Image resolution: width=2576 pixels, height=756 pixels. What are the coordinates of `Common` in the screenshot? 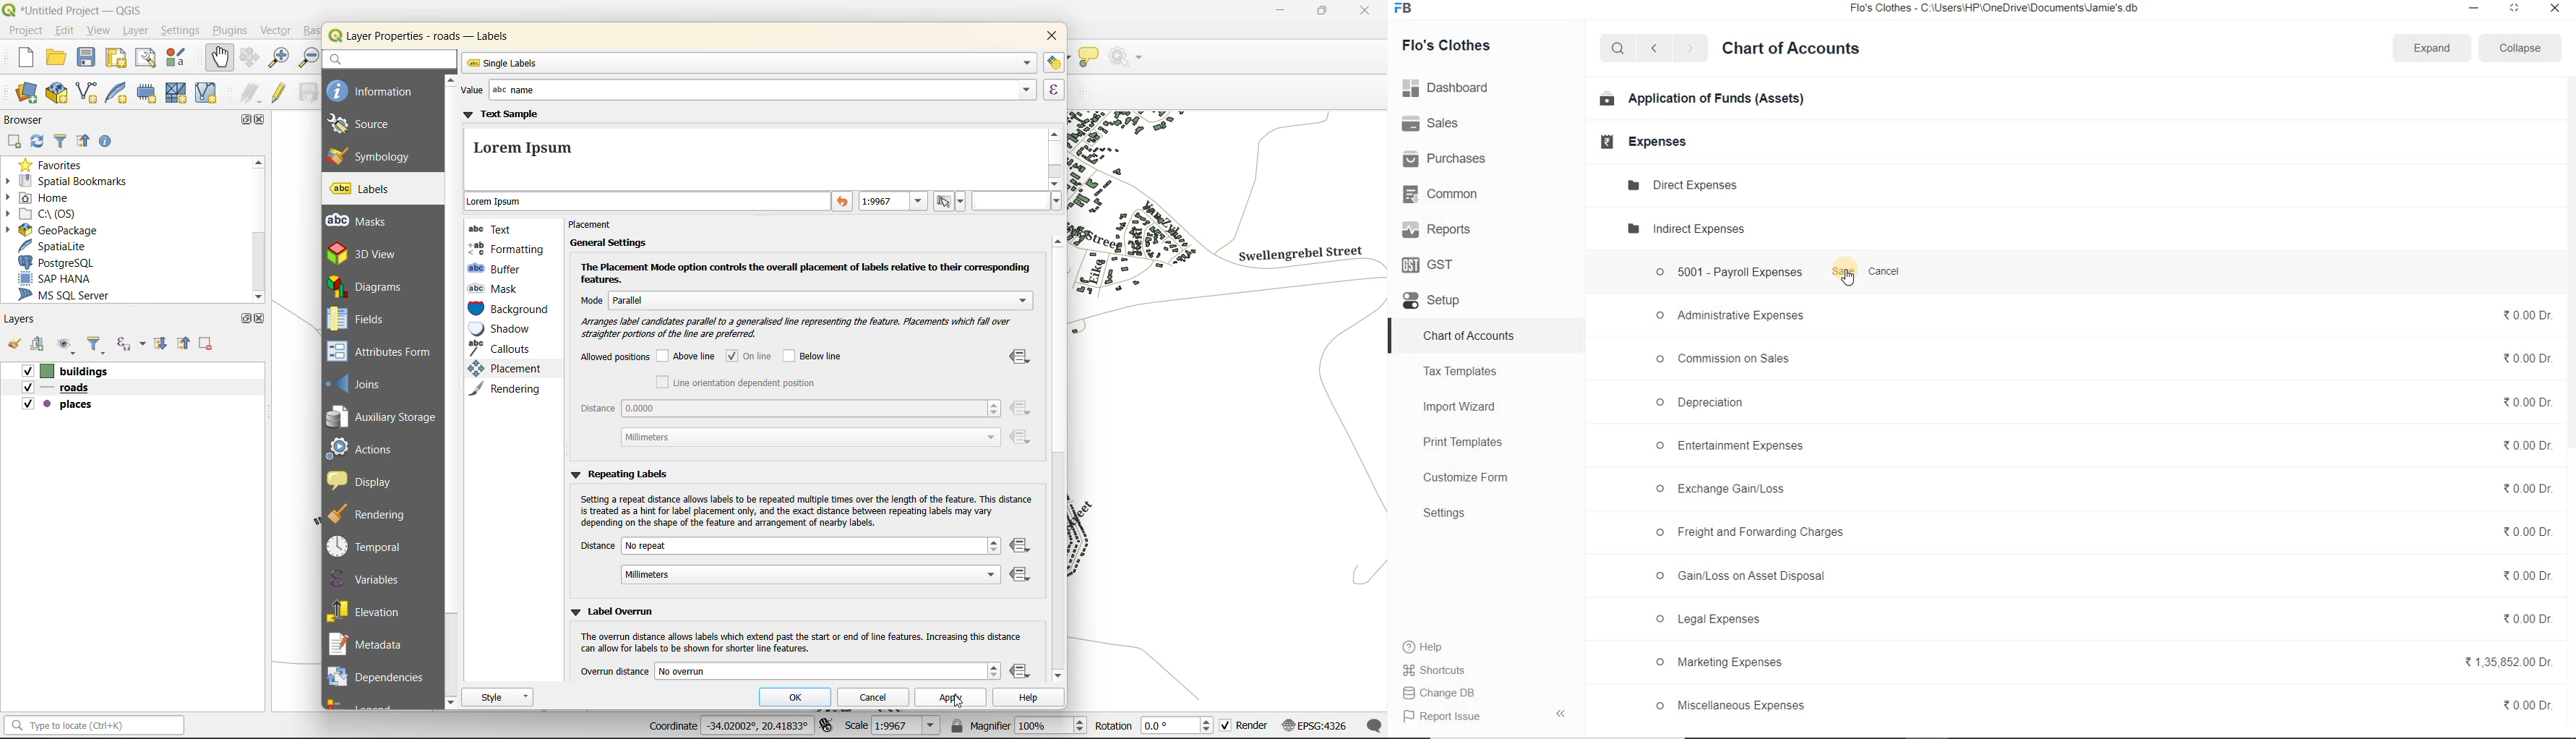 It's located at (1445, 193).